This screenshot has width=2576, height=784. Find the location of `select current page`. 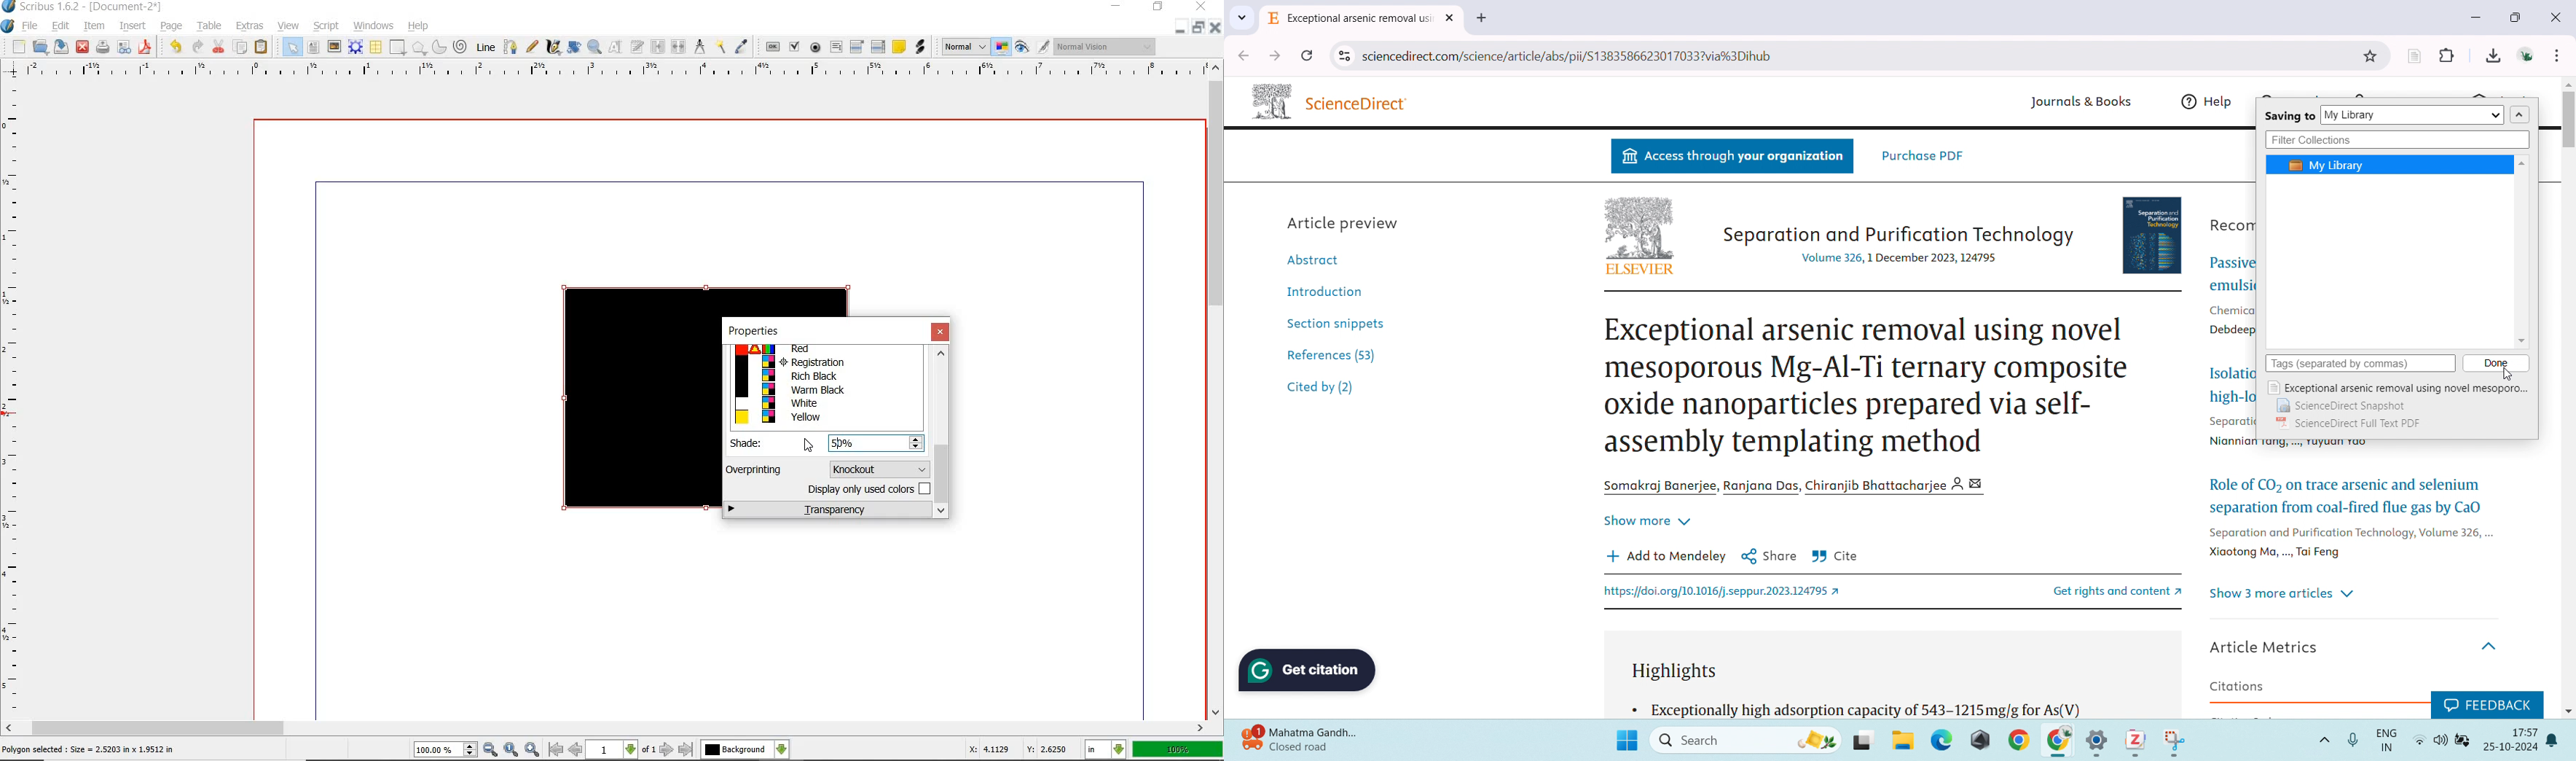

select current page is located at coordinates (621, 750).